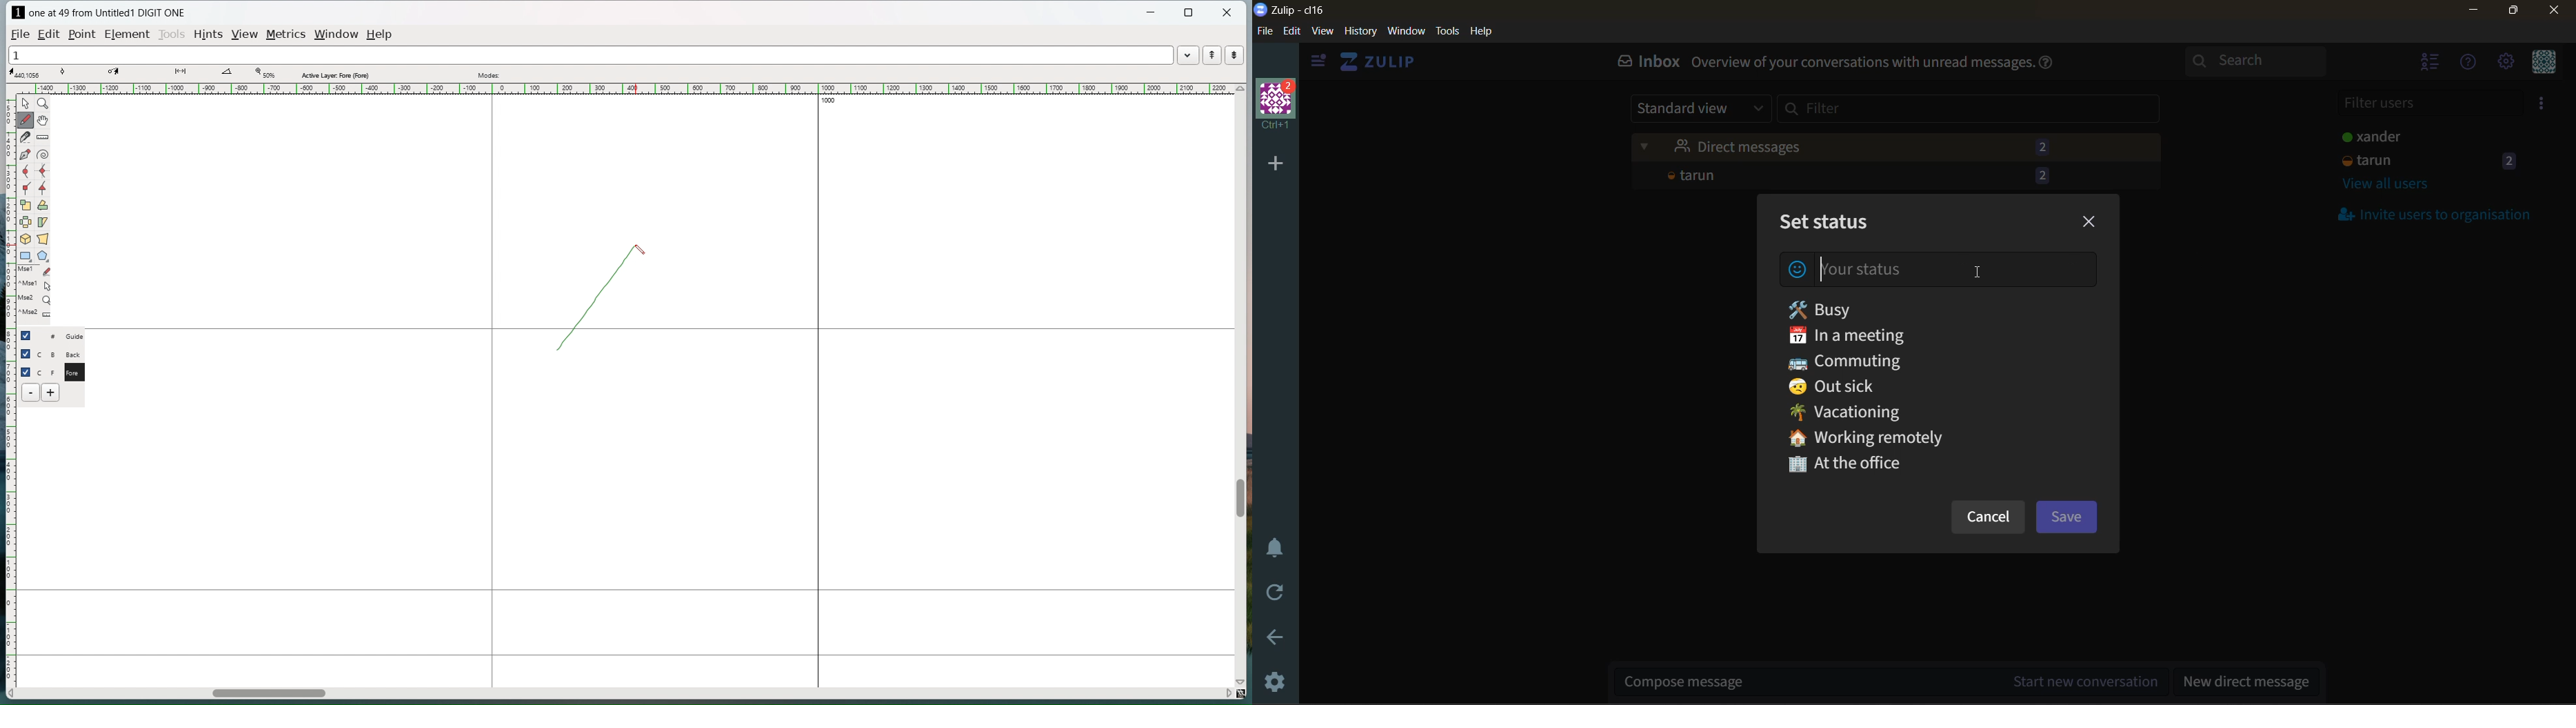  What do you see at coordinates (18, 12) in the screenshot?
I see `logo` at bounding box center [18, 12].